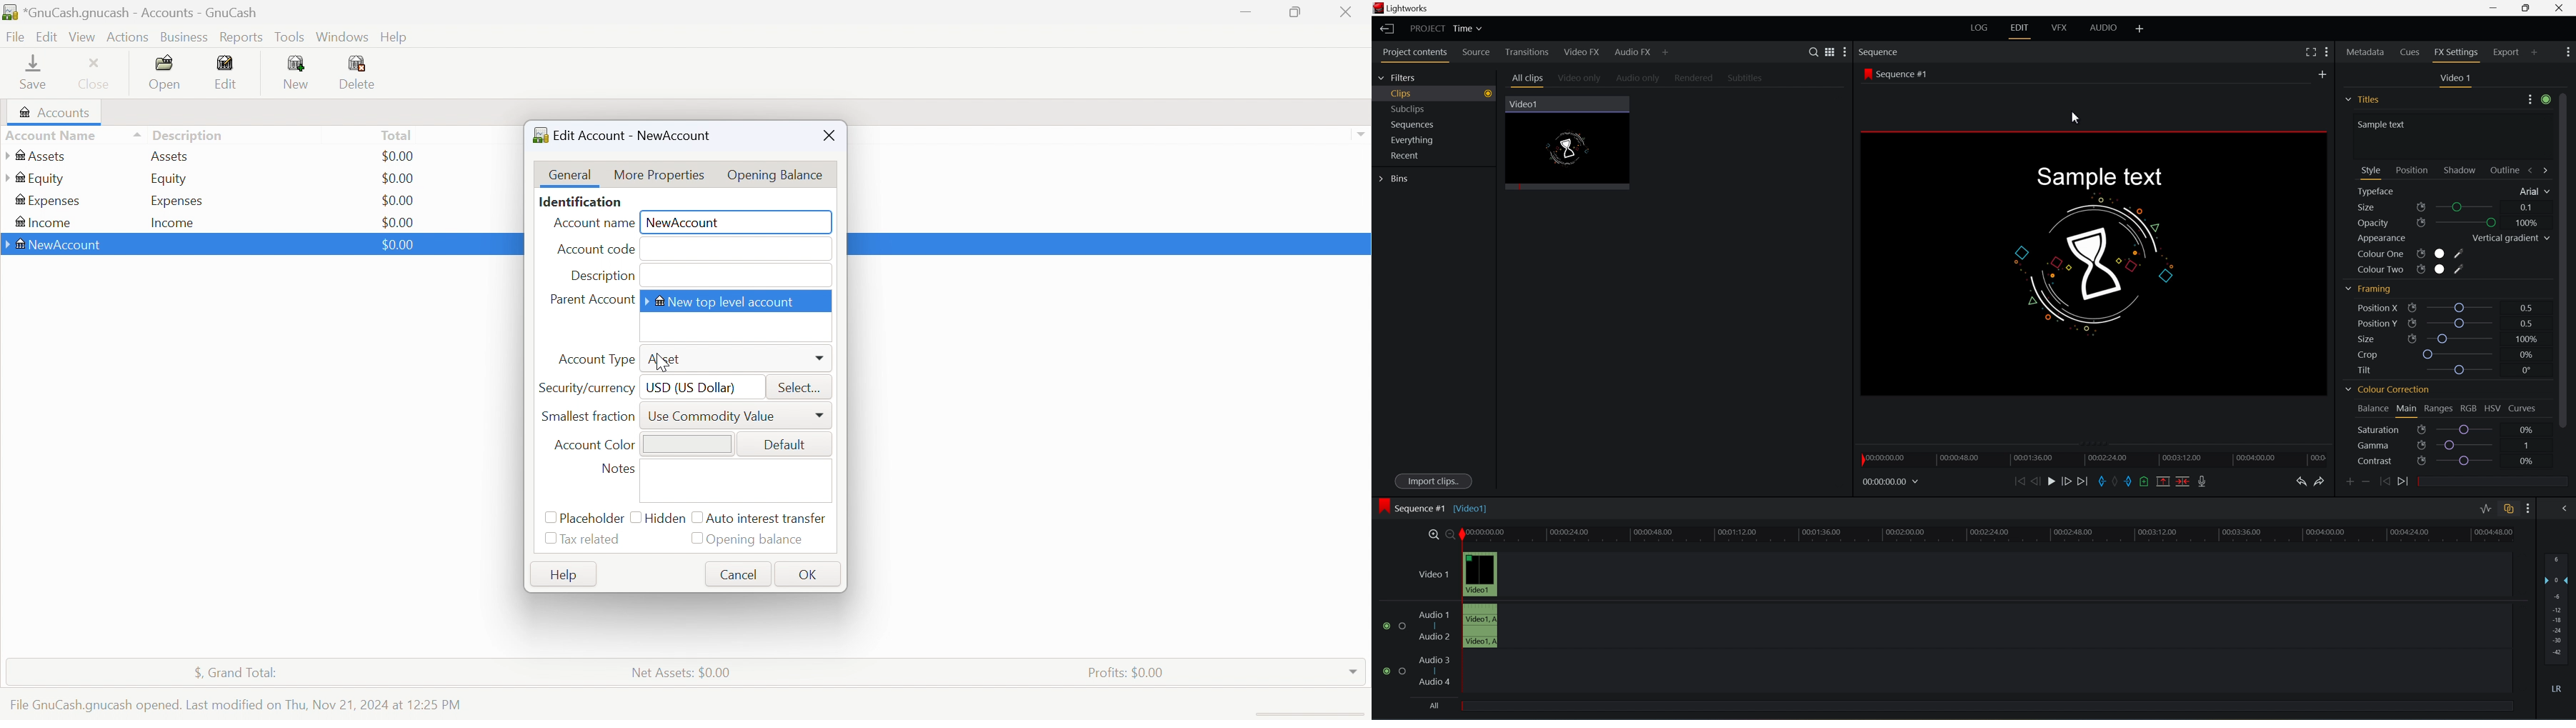  Describe the element at coordinates (2493, 7) in the screenshot. I see `minimize` at that location.